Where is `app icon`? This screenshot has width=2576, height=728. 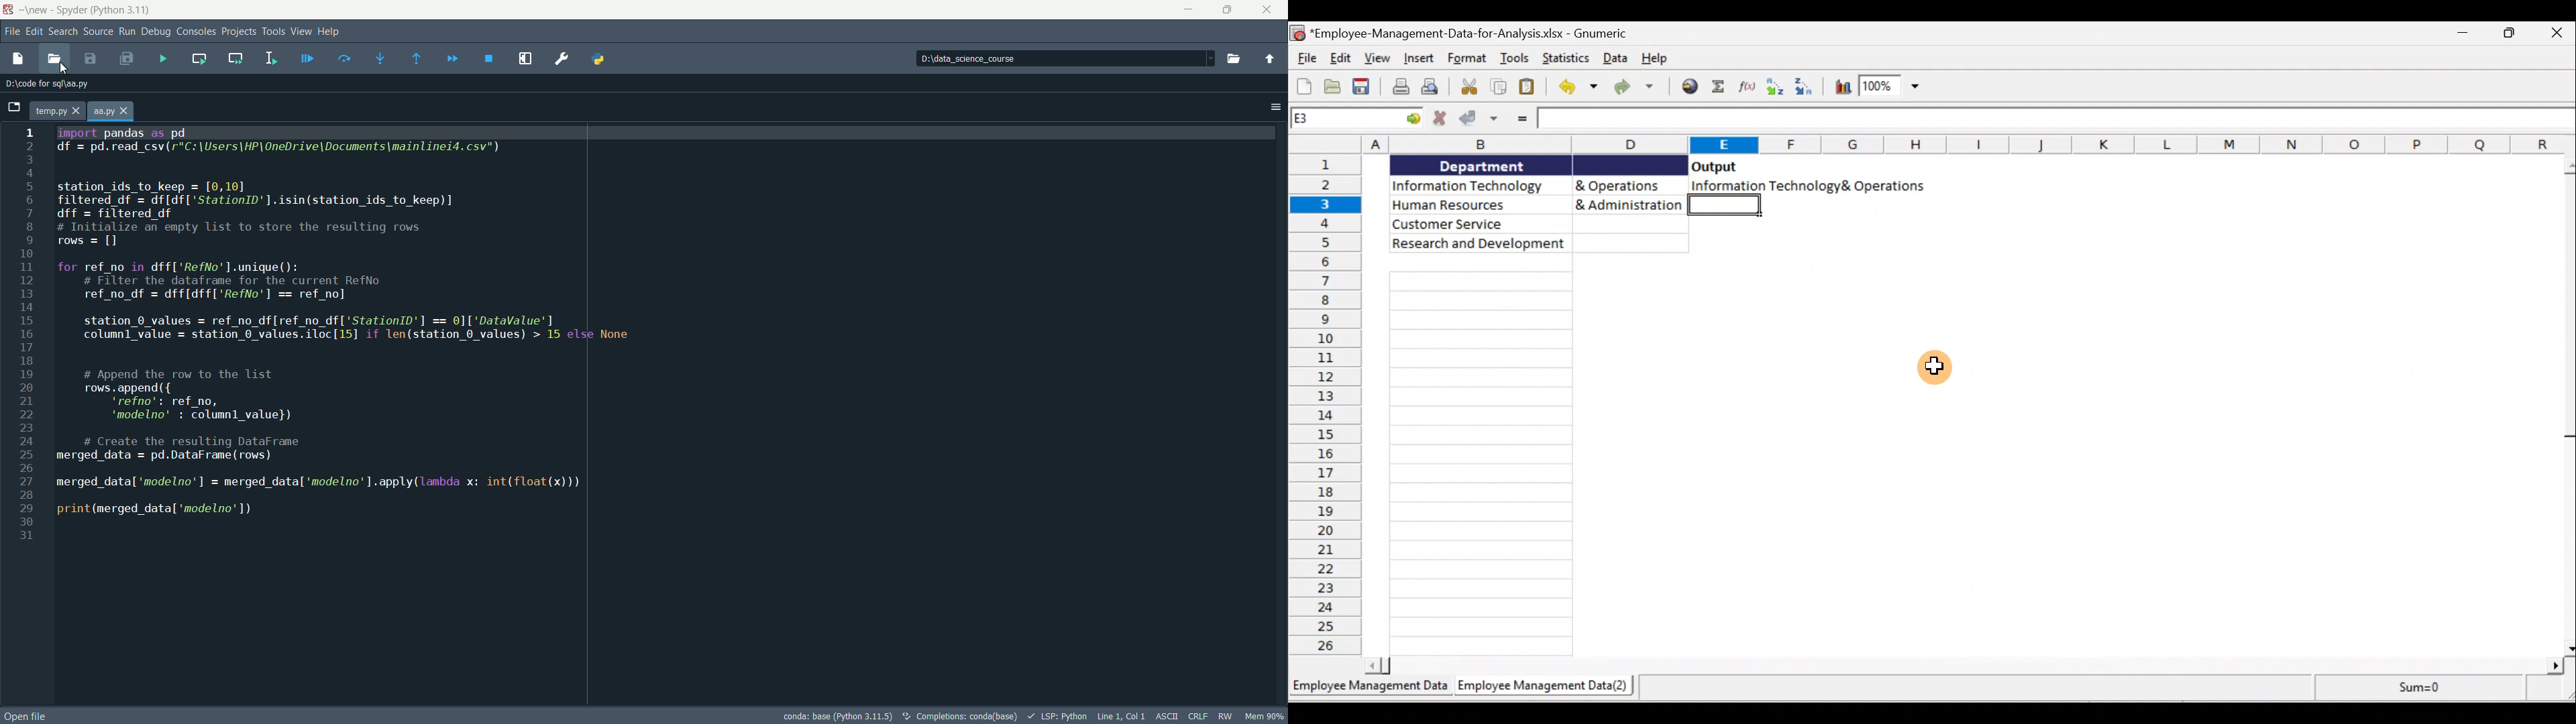
app icon is located at coordinates (7, 10).